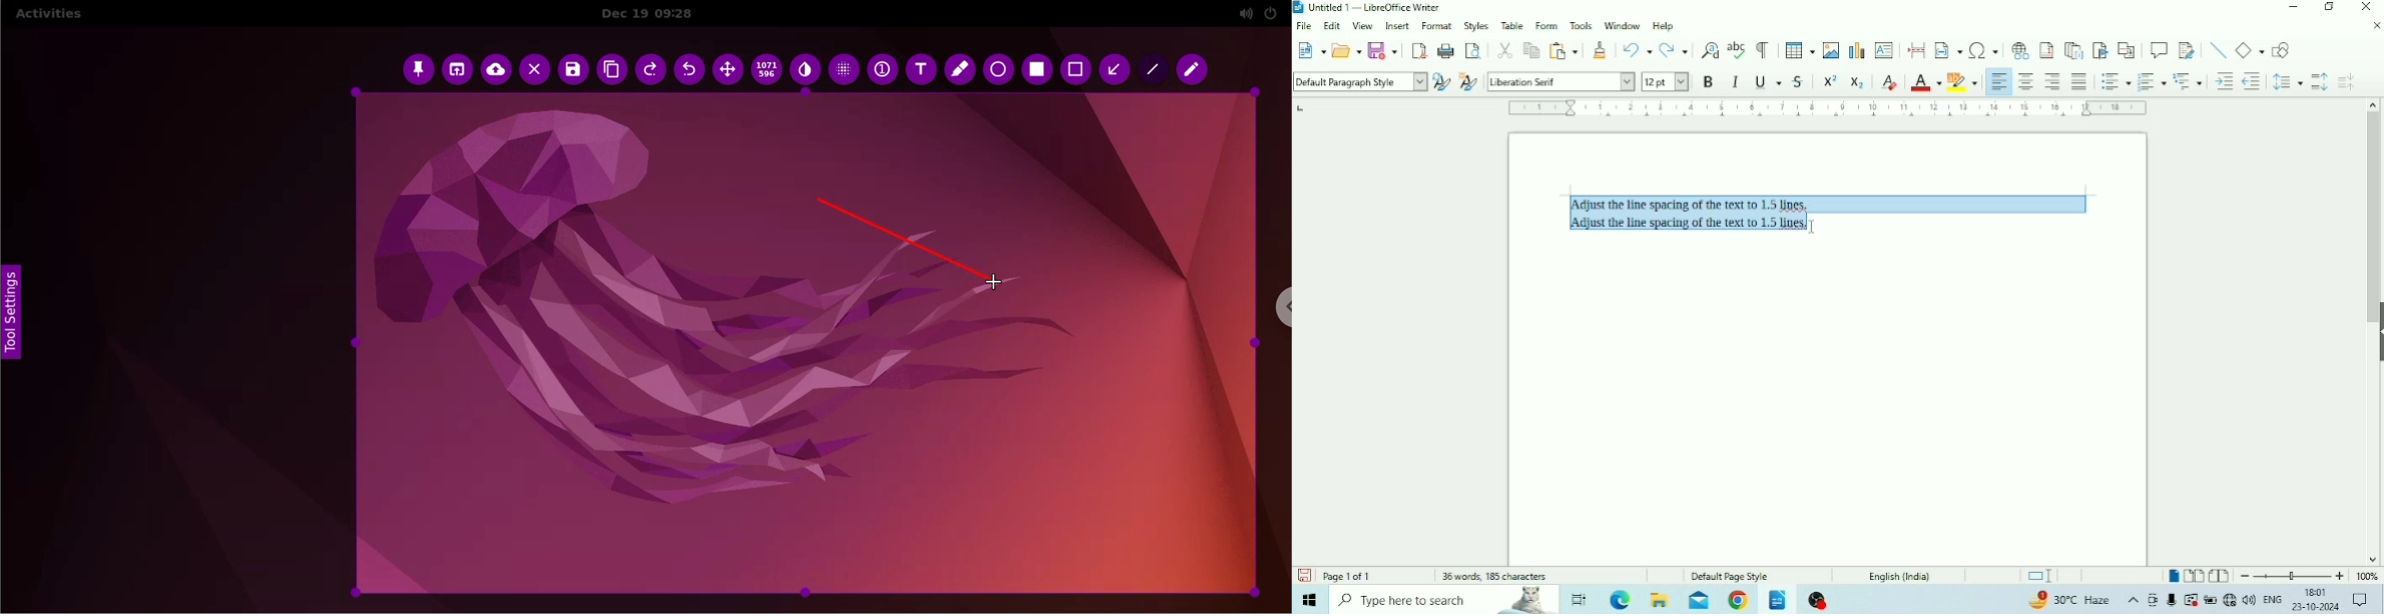  I want to click on Insert, so click(1397, 24).